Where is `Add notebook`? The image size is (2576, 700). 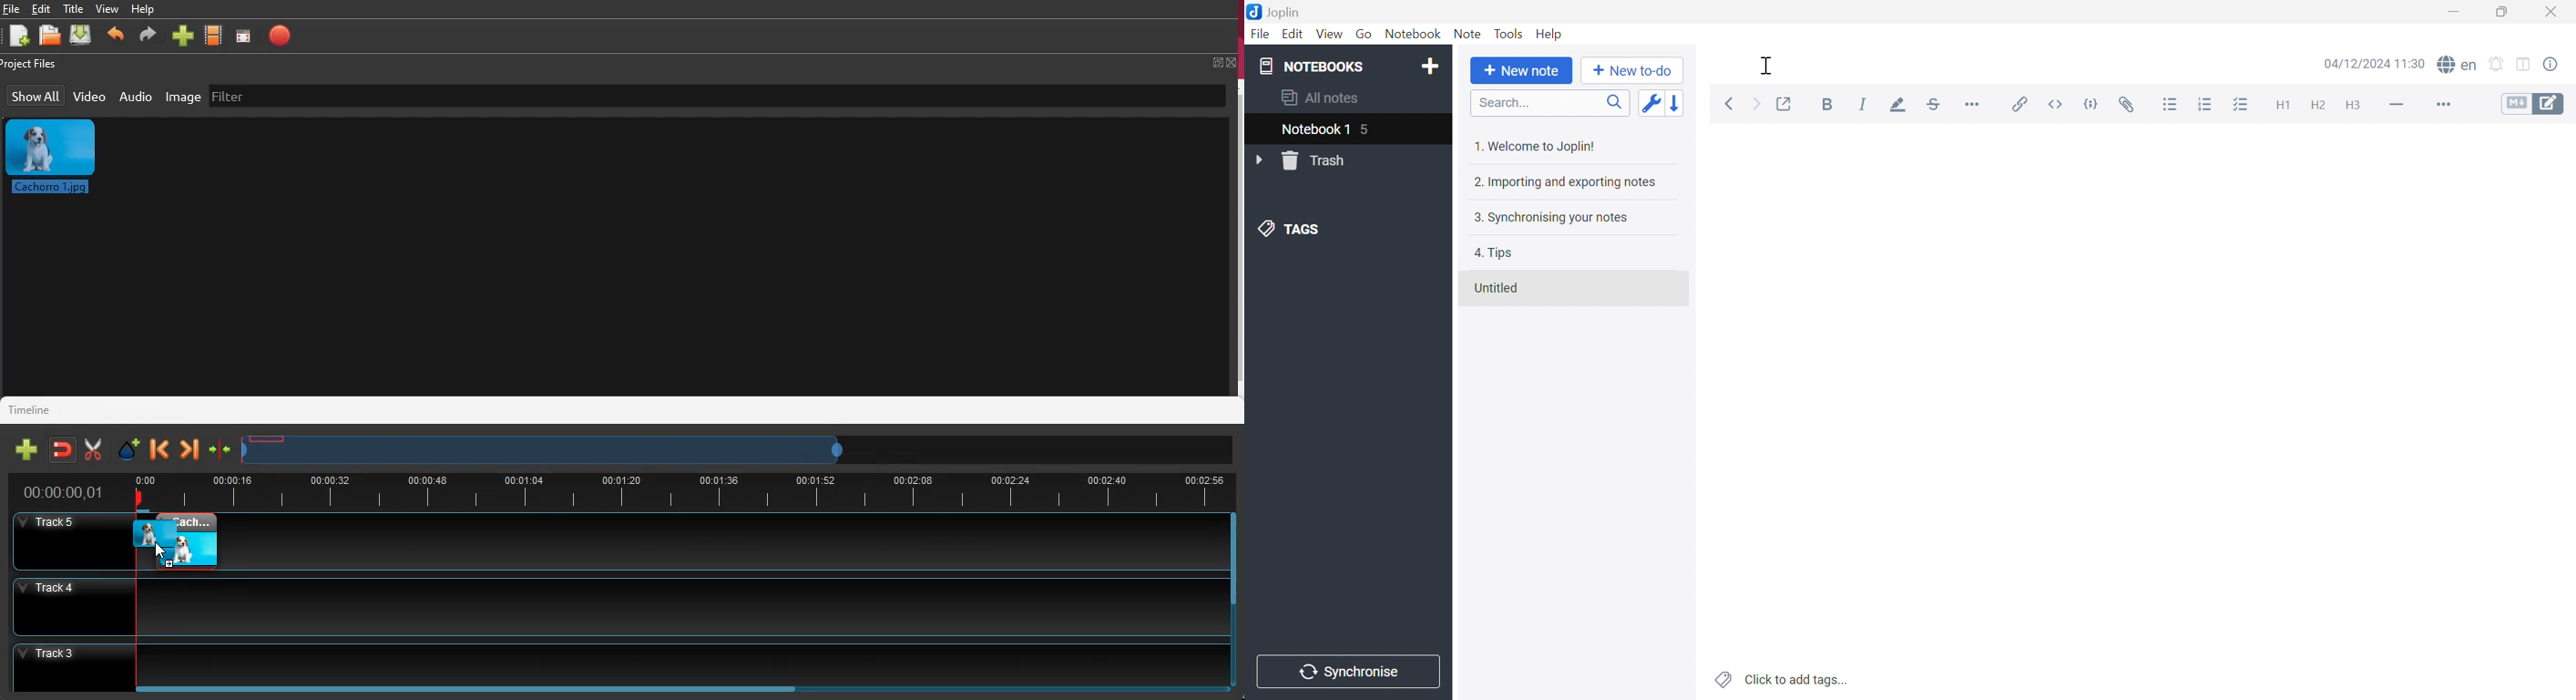 Add notebook is located at coordinates (1430, 67).